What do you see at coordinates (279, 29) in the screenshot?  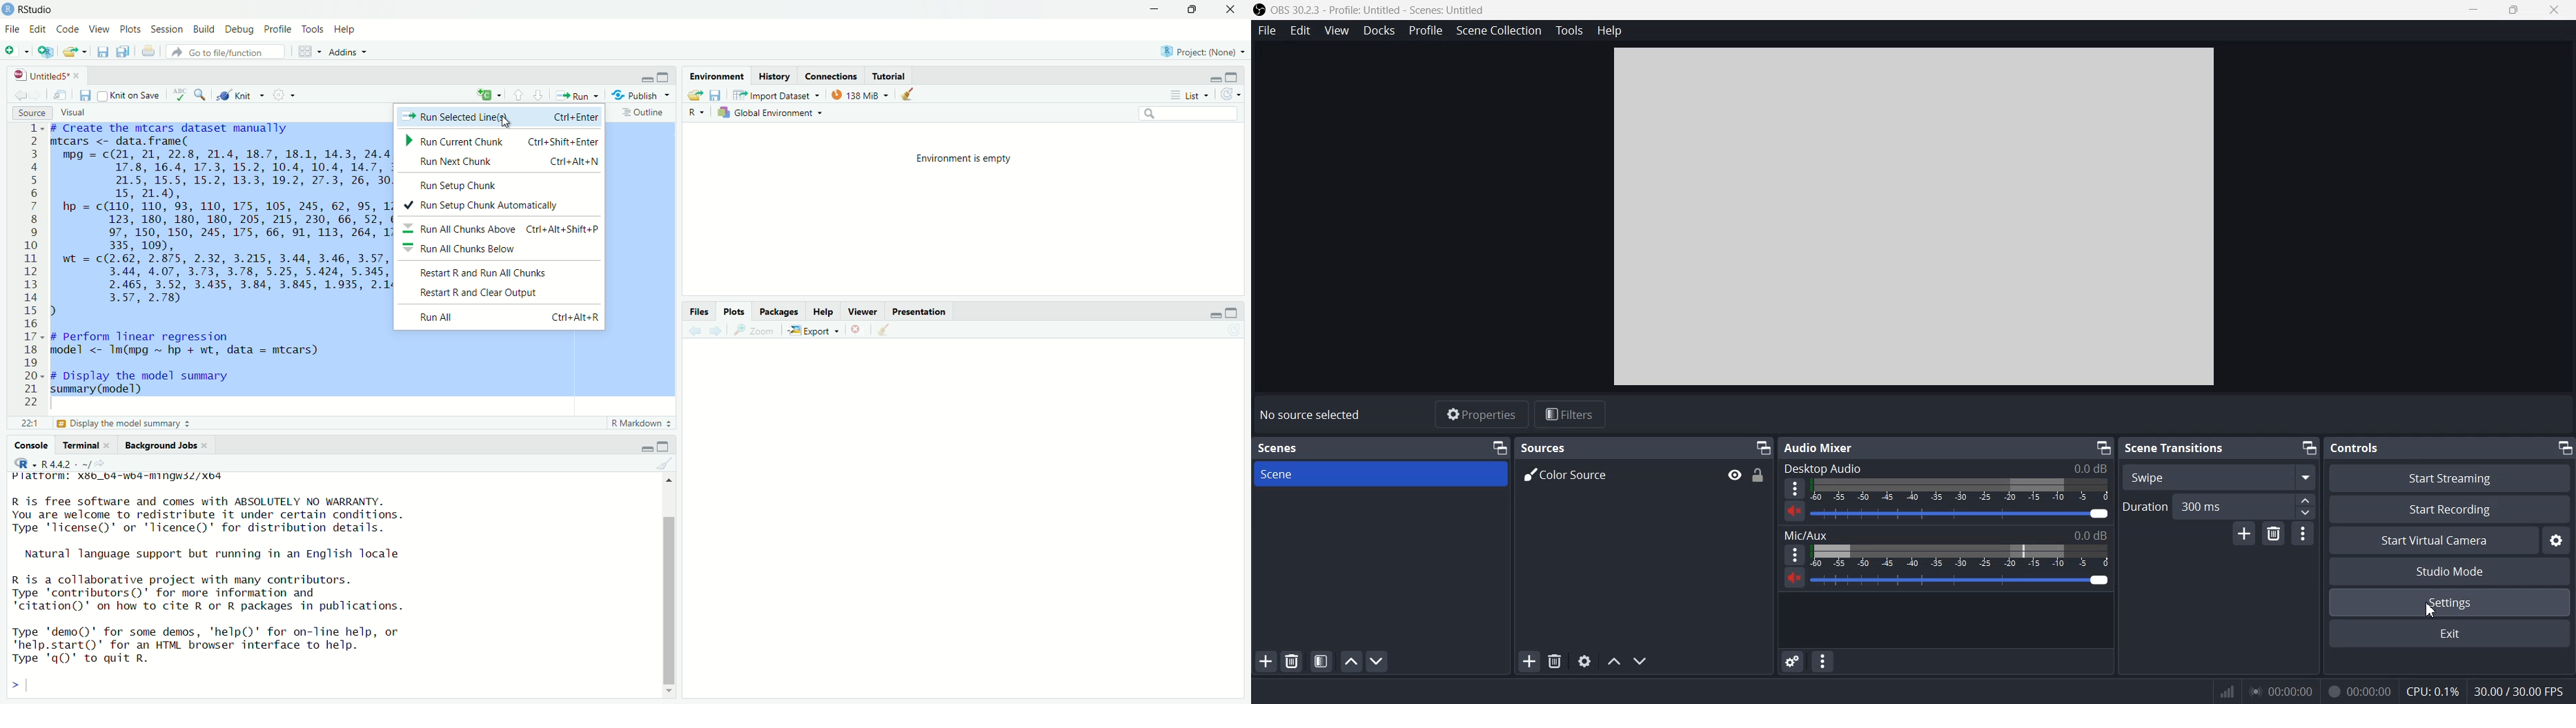 I see `profile` at bounding box center [279, 29].